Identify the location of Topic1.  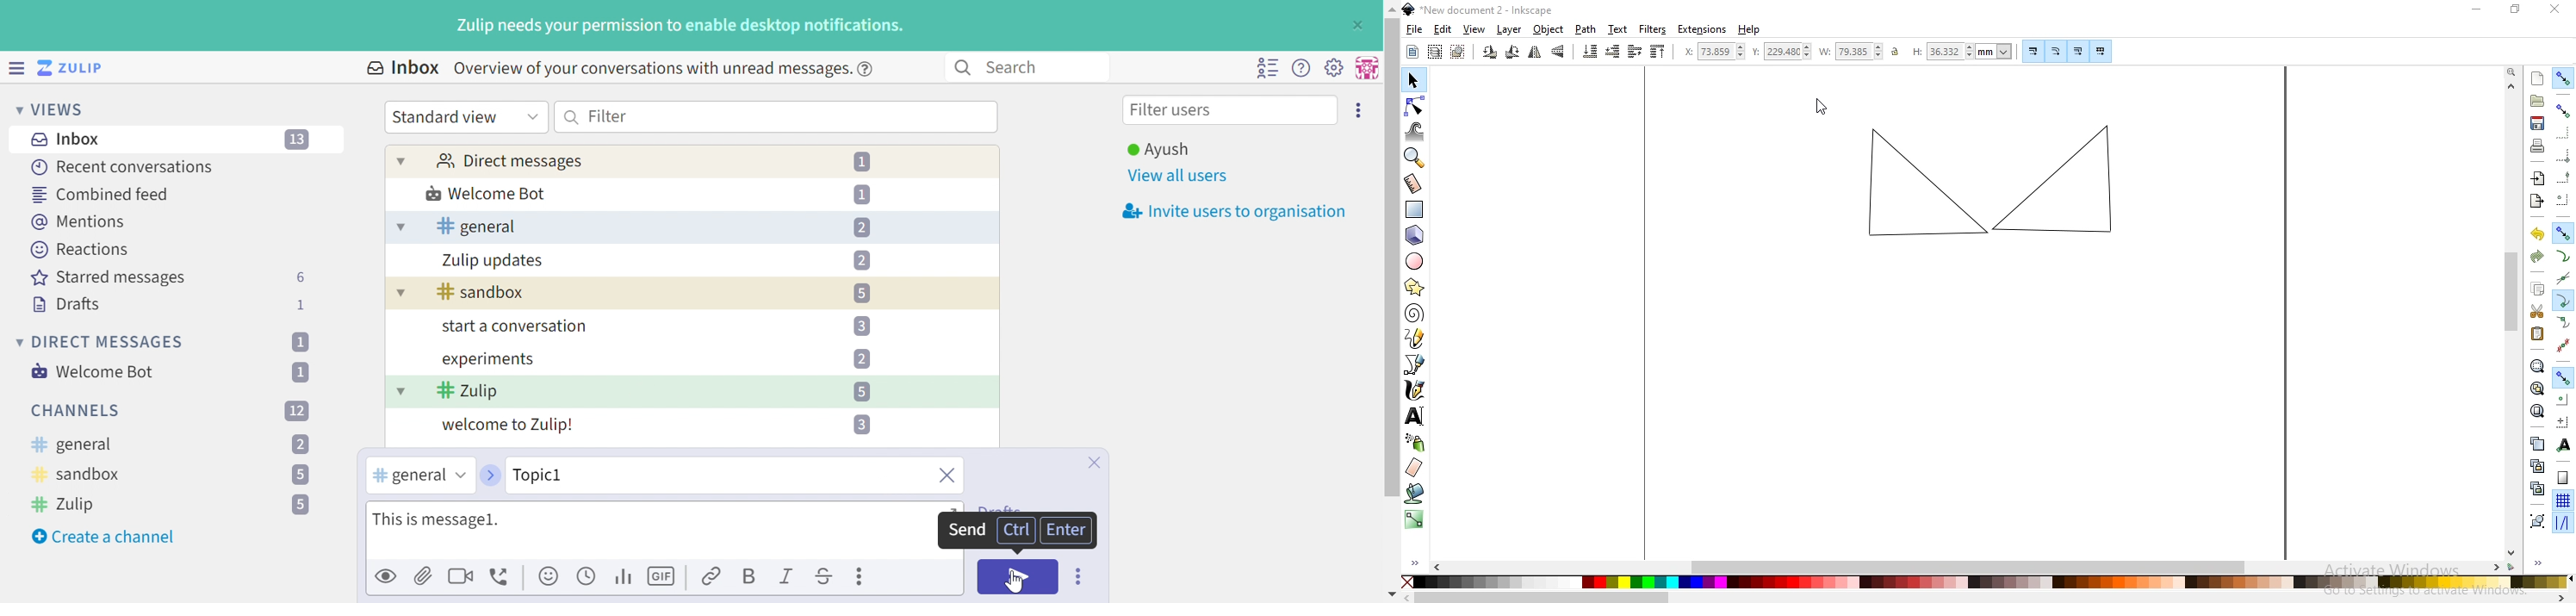
(580, 474).